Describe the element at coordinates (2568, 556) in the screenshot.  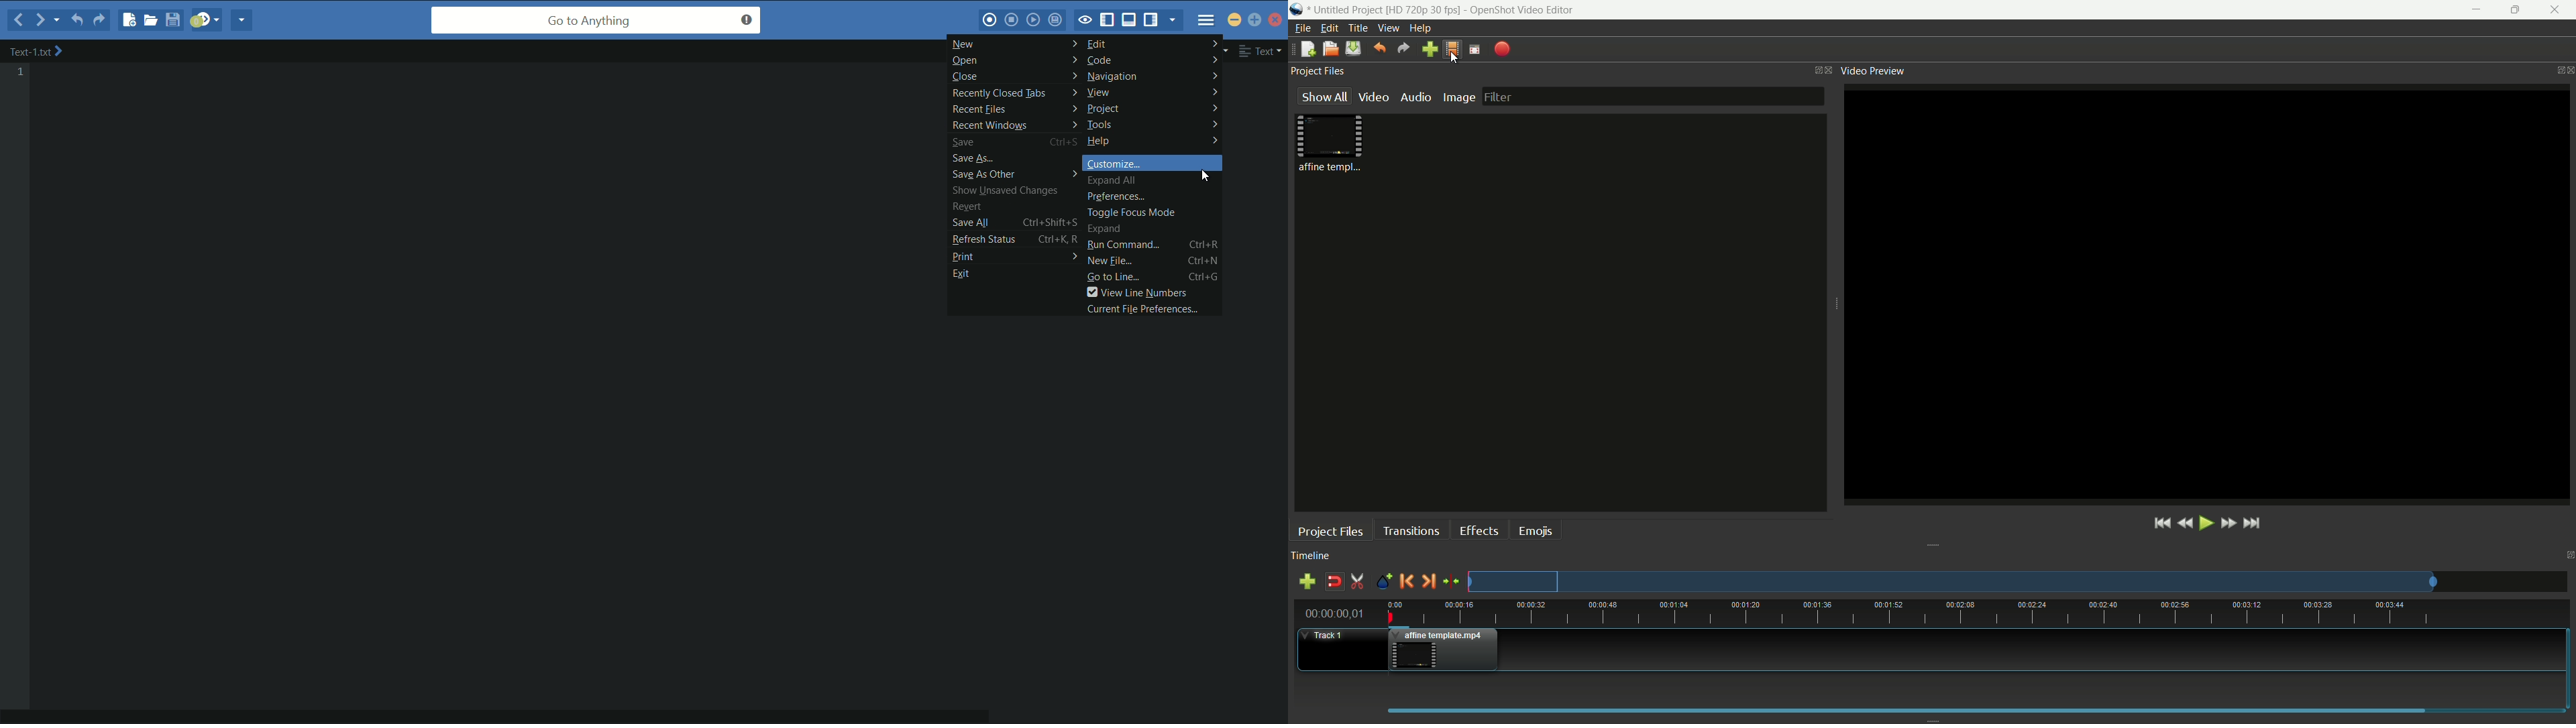
I see `close timeline` at that location.